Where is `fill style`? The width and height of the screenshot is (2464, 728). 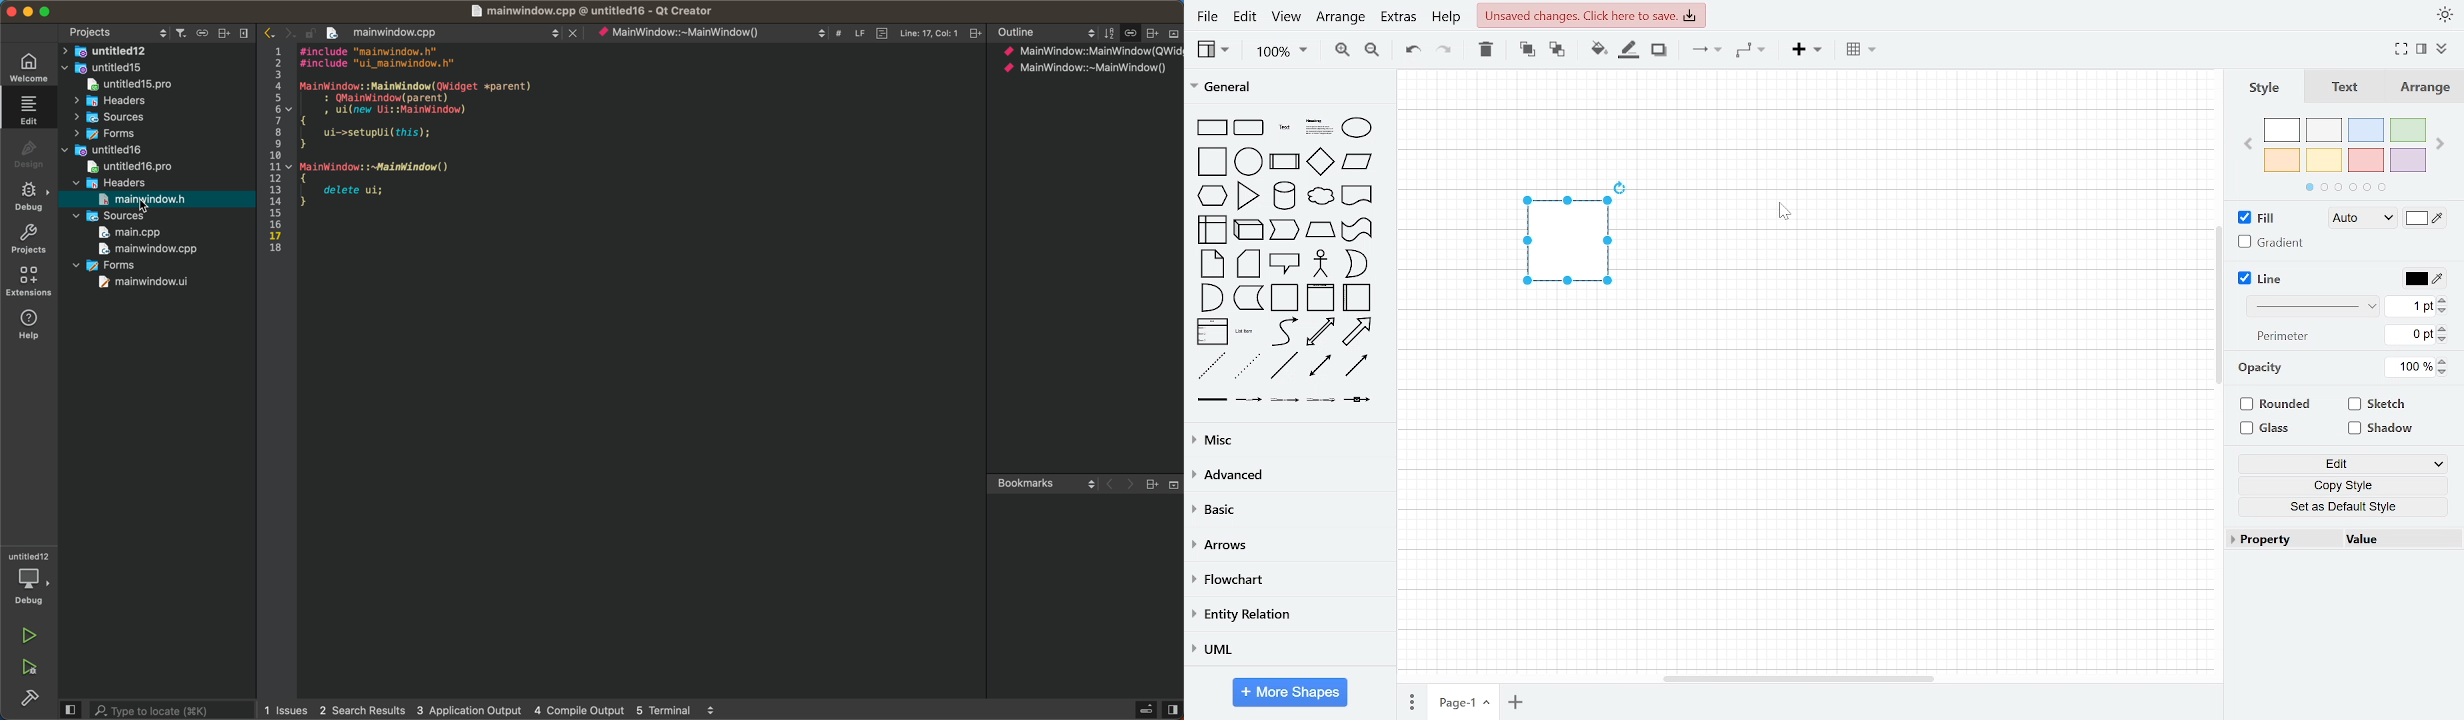
fill style is located at coordinates (2360, 219).